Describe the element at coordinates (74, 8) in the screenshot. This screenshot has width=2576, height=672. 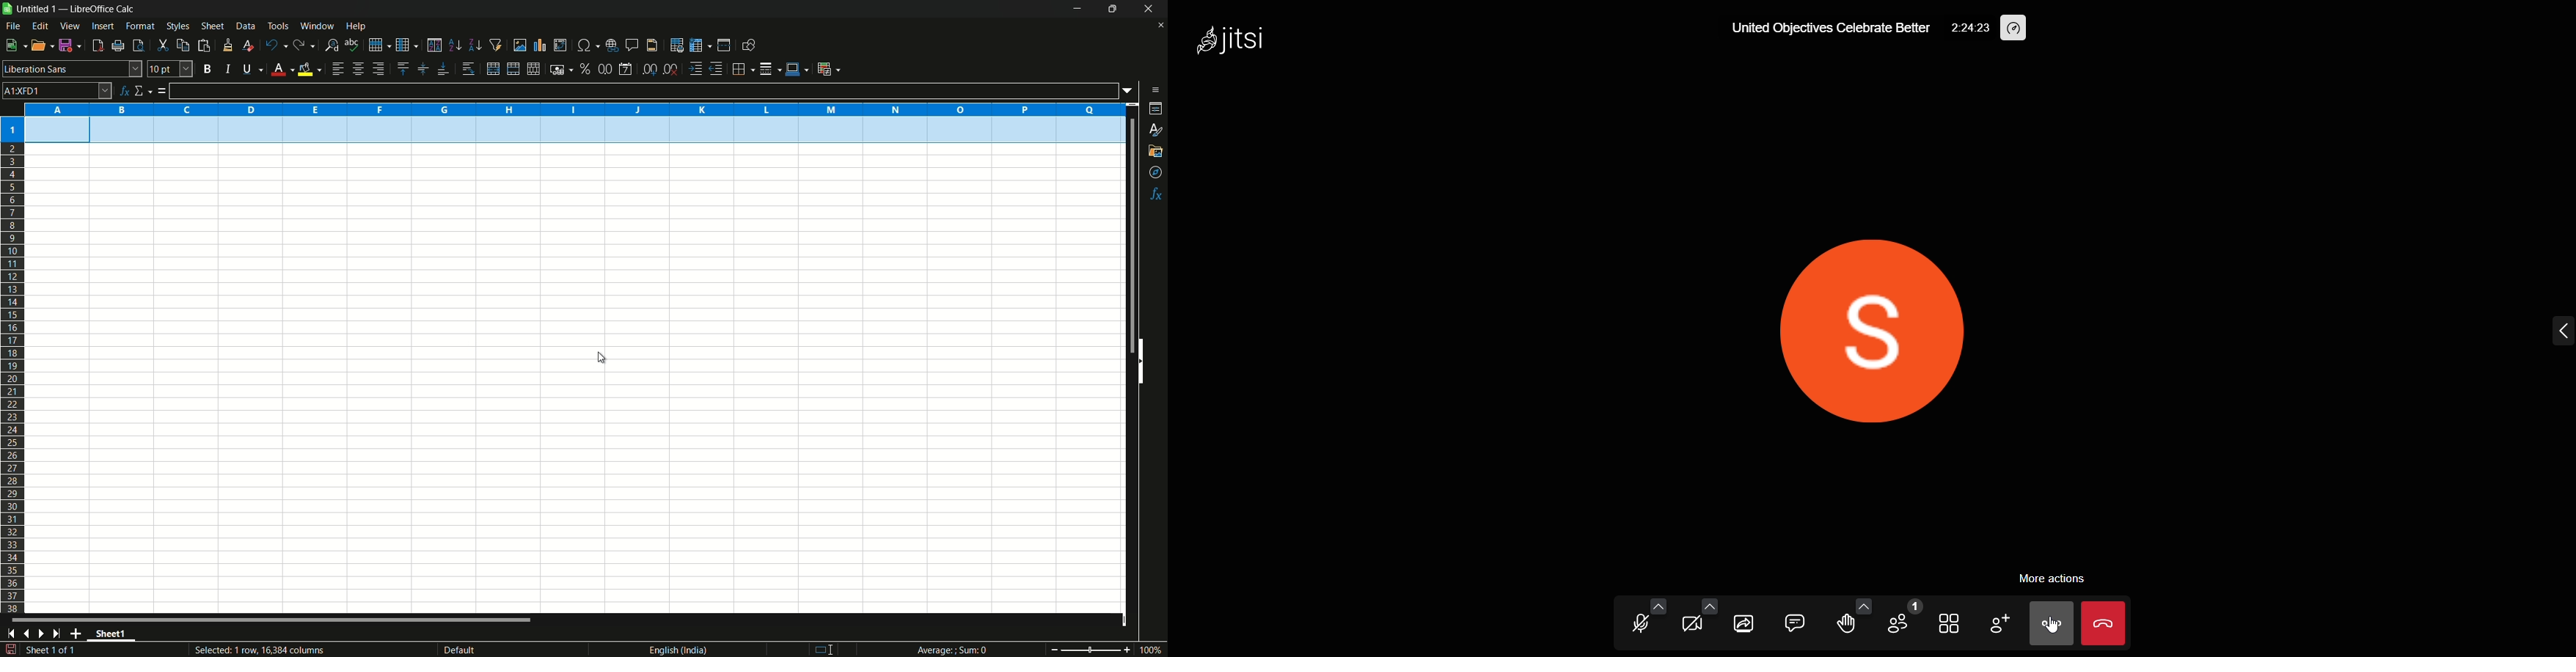
I see `| Untitled 1 — LibreOffice Calc` at that location.